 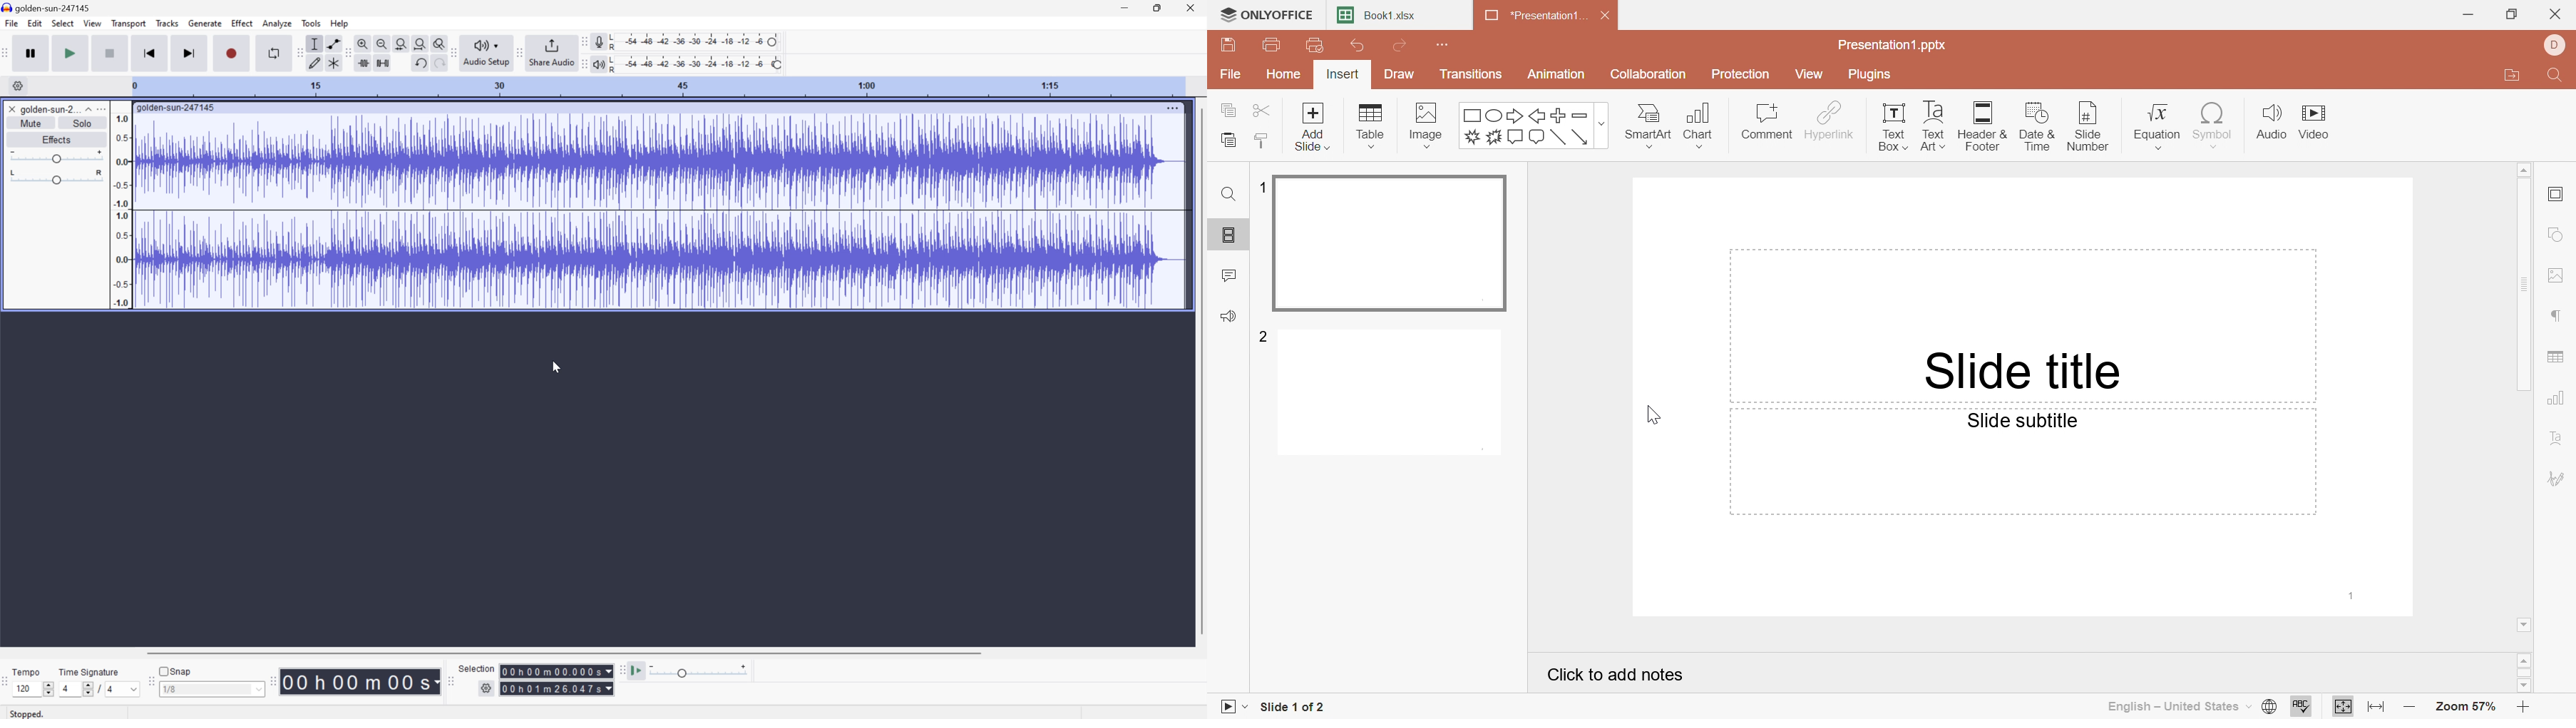 What do you see at coordinates (1266, 13) in the screenshot?
I see `ONLYOFFICE` at bounding box center [1266, 13].